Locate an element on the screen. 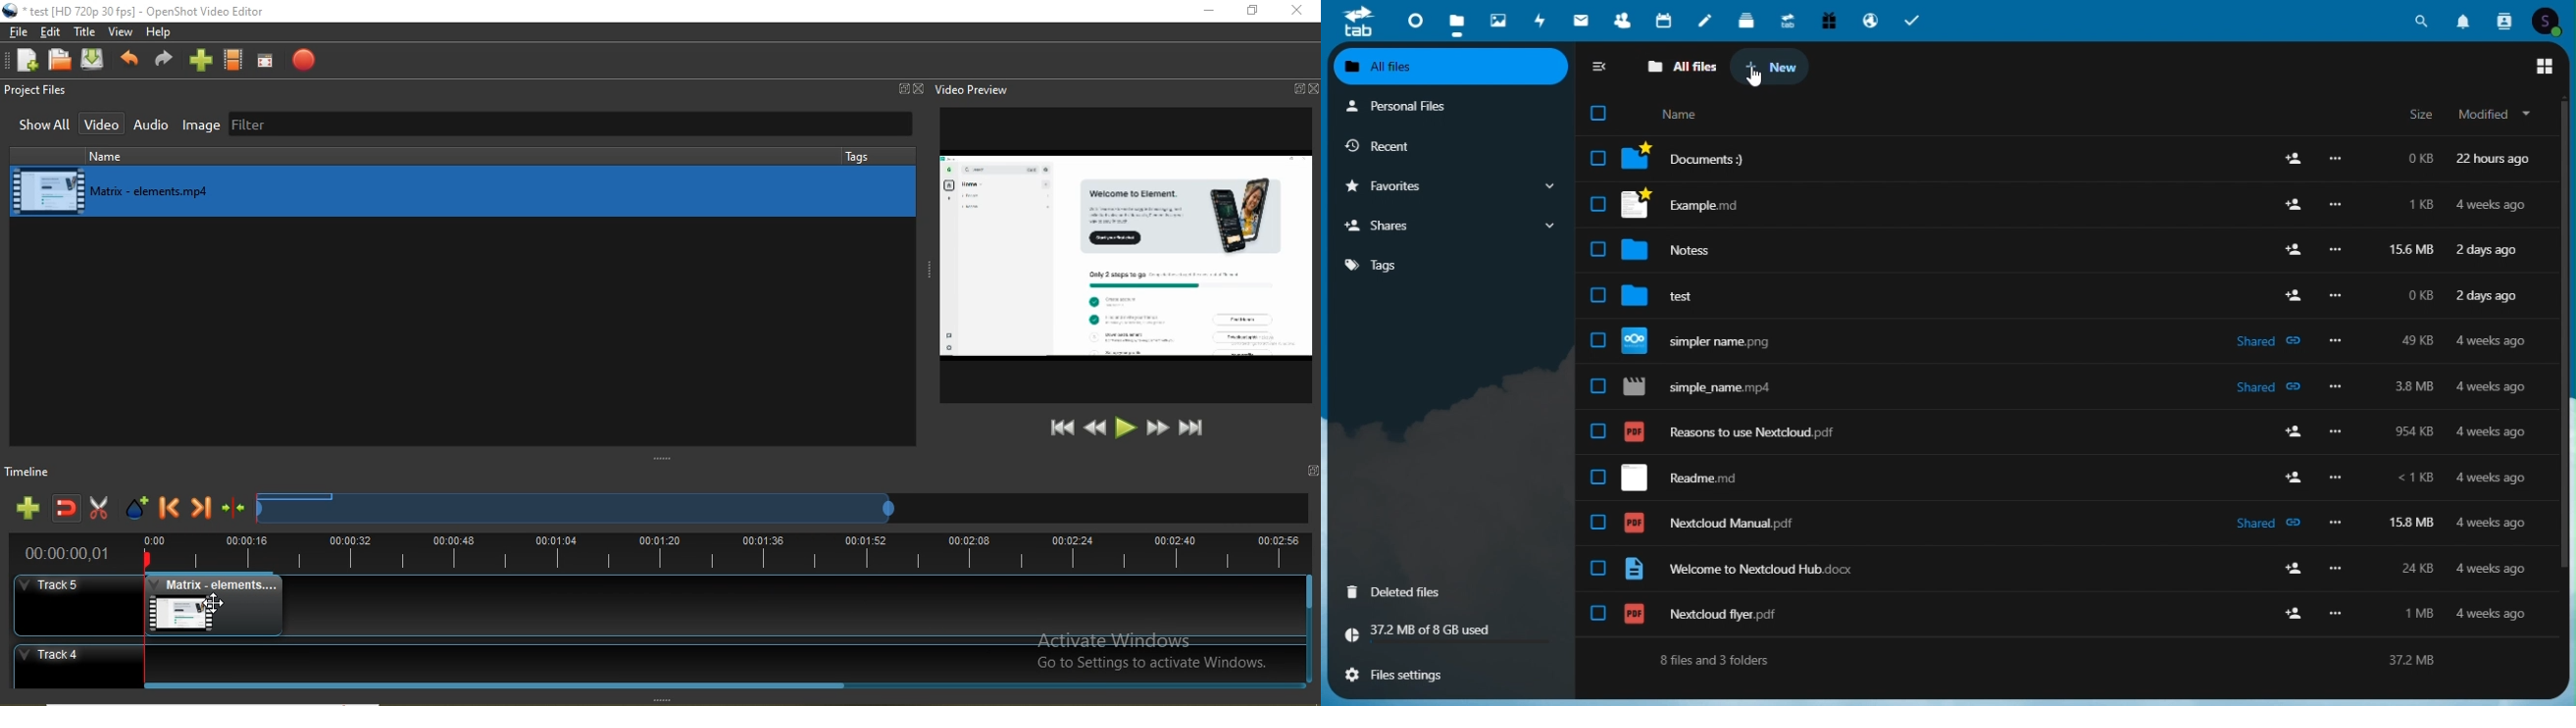  shared is located at coordinates (2270, 343).